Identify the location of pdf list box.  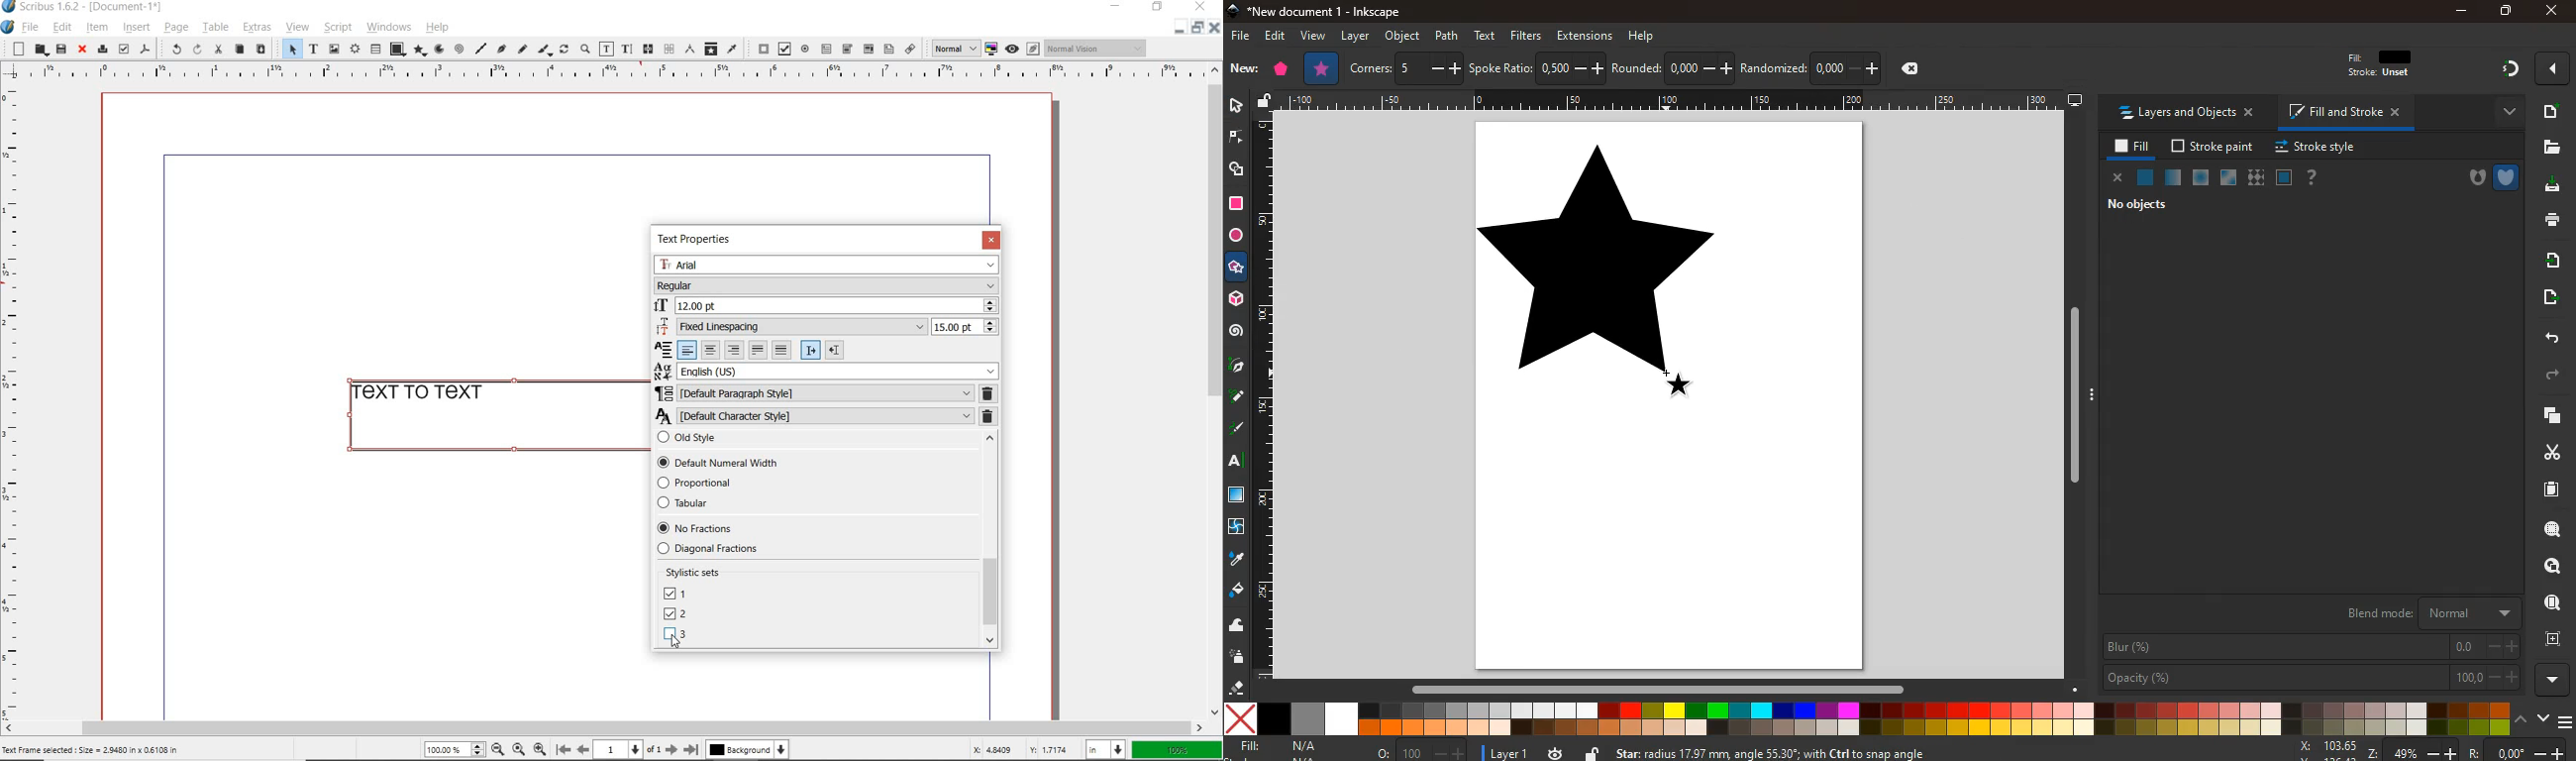
(868, 48).